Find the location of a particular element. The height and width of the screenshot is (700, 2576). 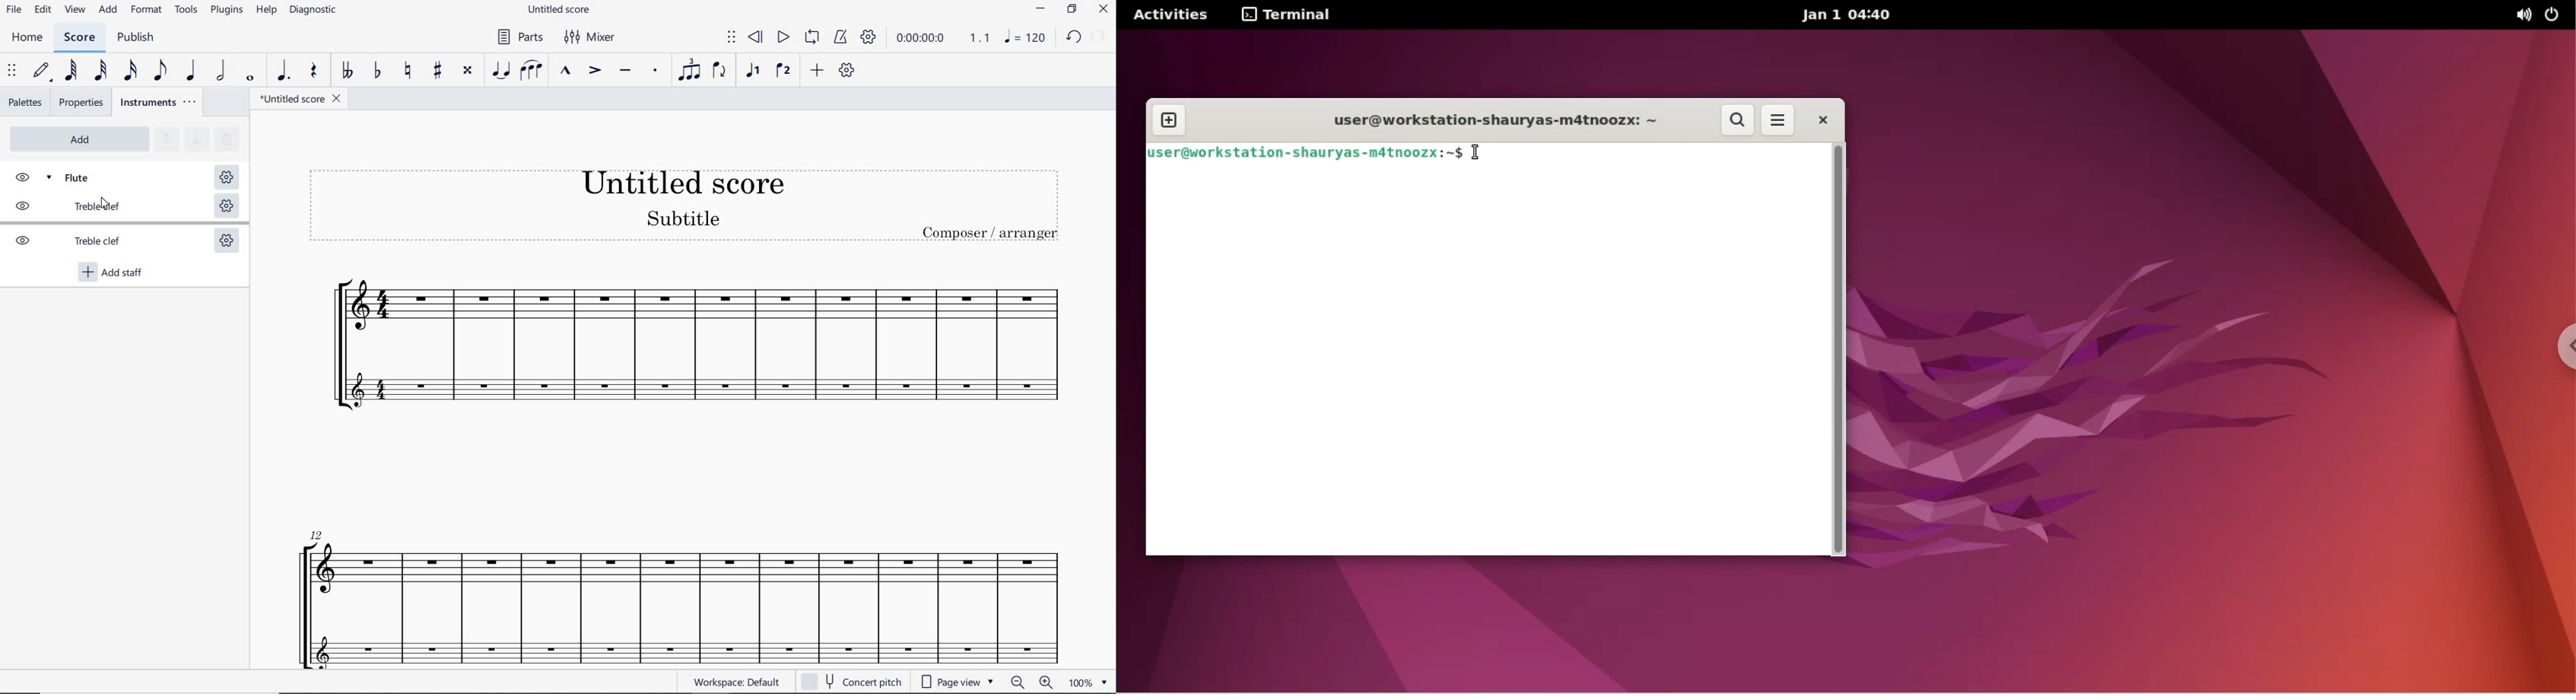

TREBLE CLEF is located at coordinates (82, 243).